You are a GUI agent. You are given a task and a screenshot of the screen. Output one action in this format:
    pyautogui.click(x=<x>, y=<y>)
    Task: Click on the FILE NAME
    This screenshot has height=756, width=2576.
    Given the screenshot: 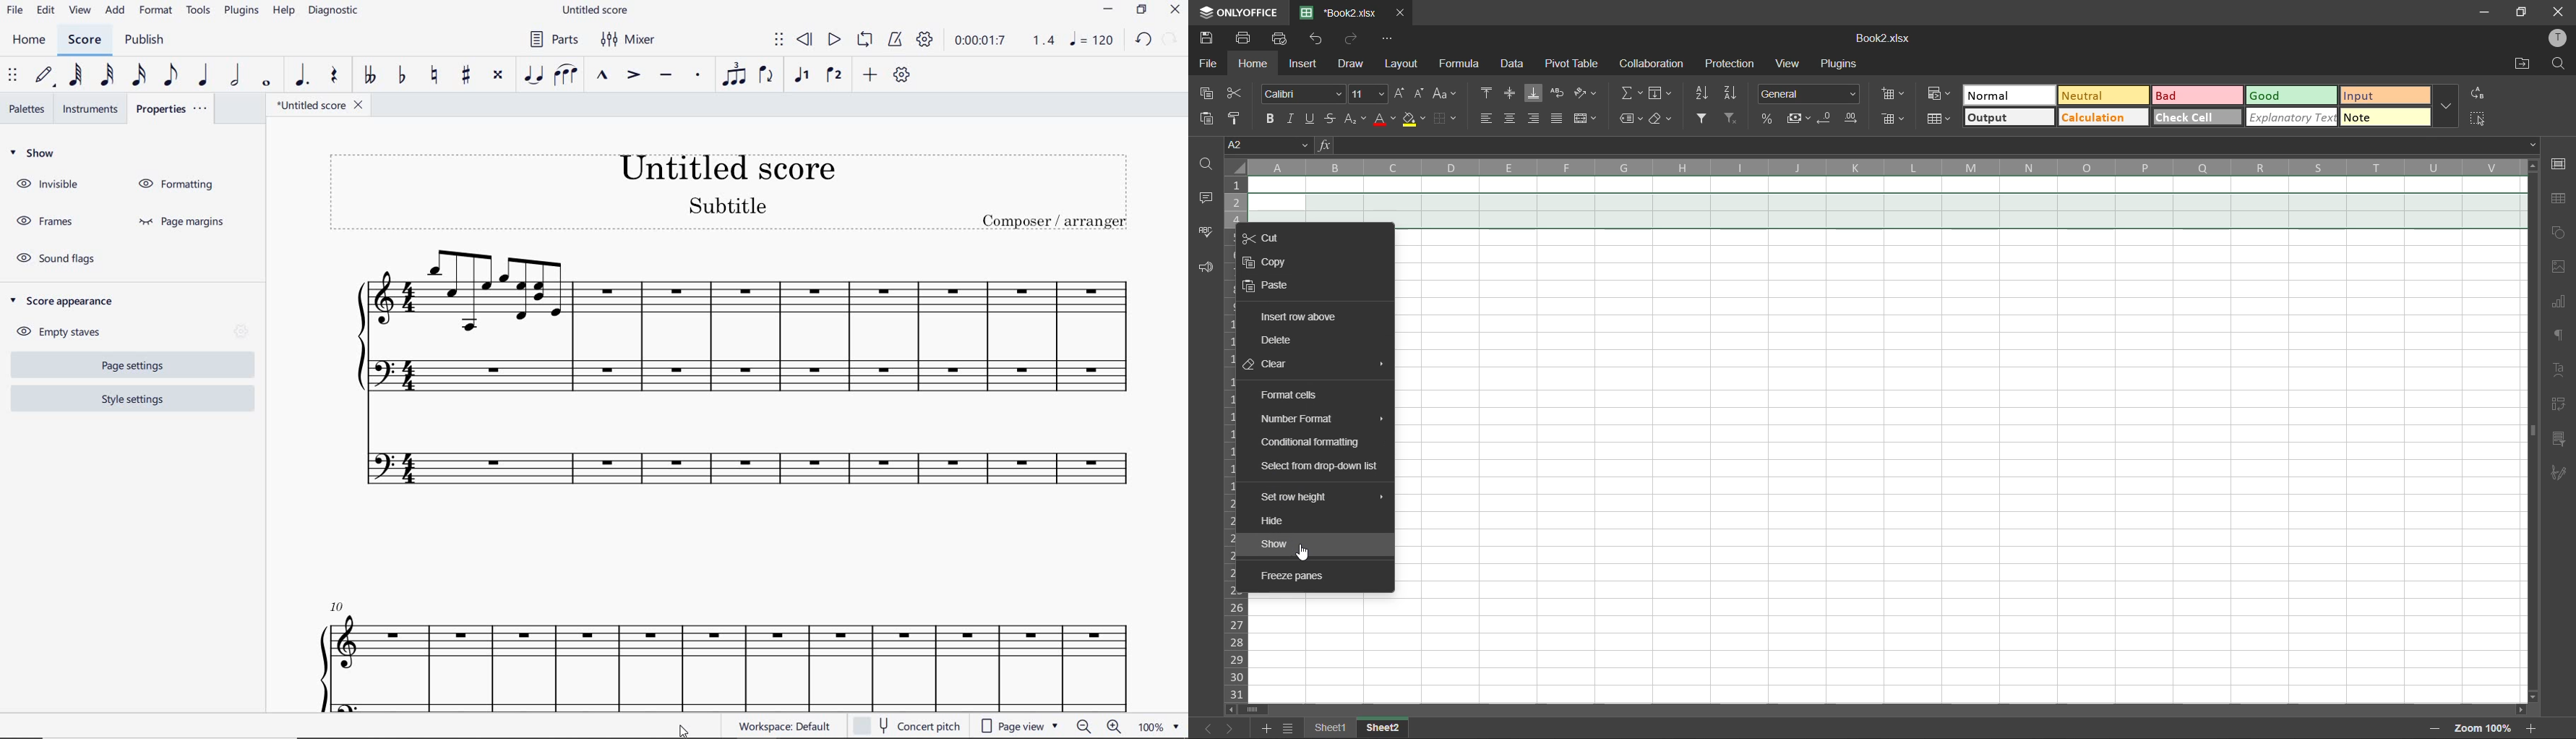 What is the action you would take?
    pyautogui.click(x=593, y=10)
    